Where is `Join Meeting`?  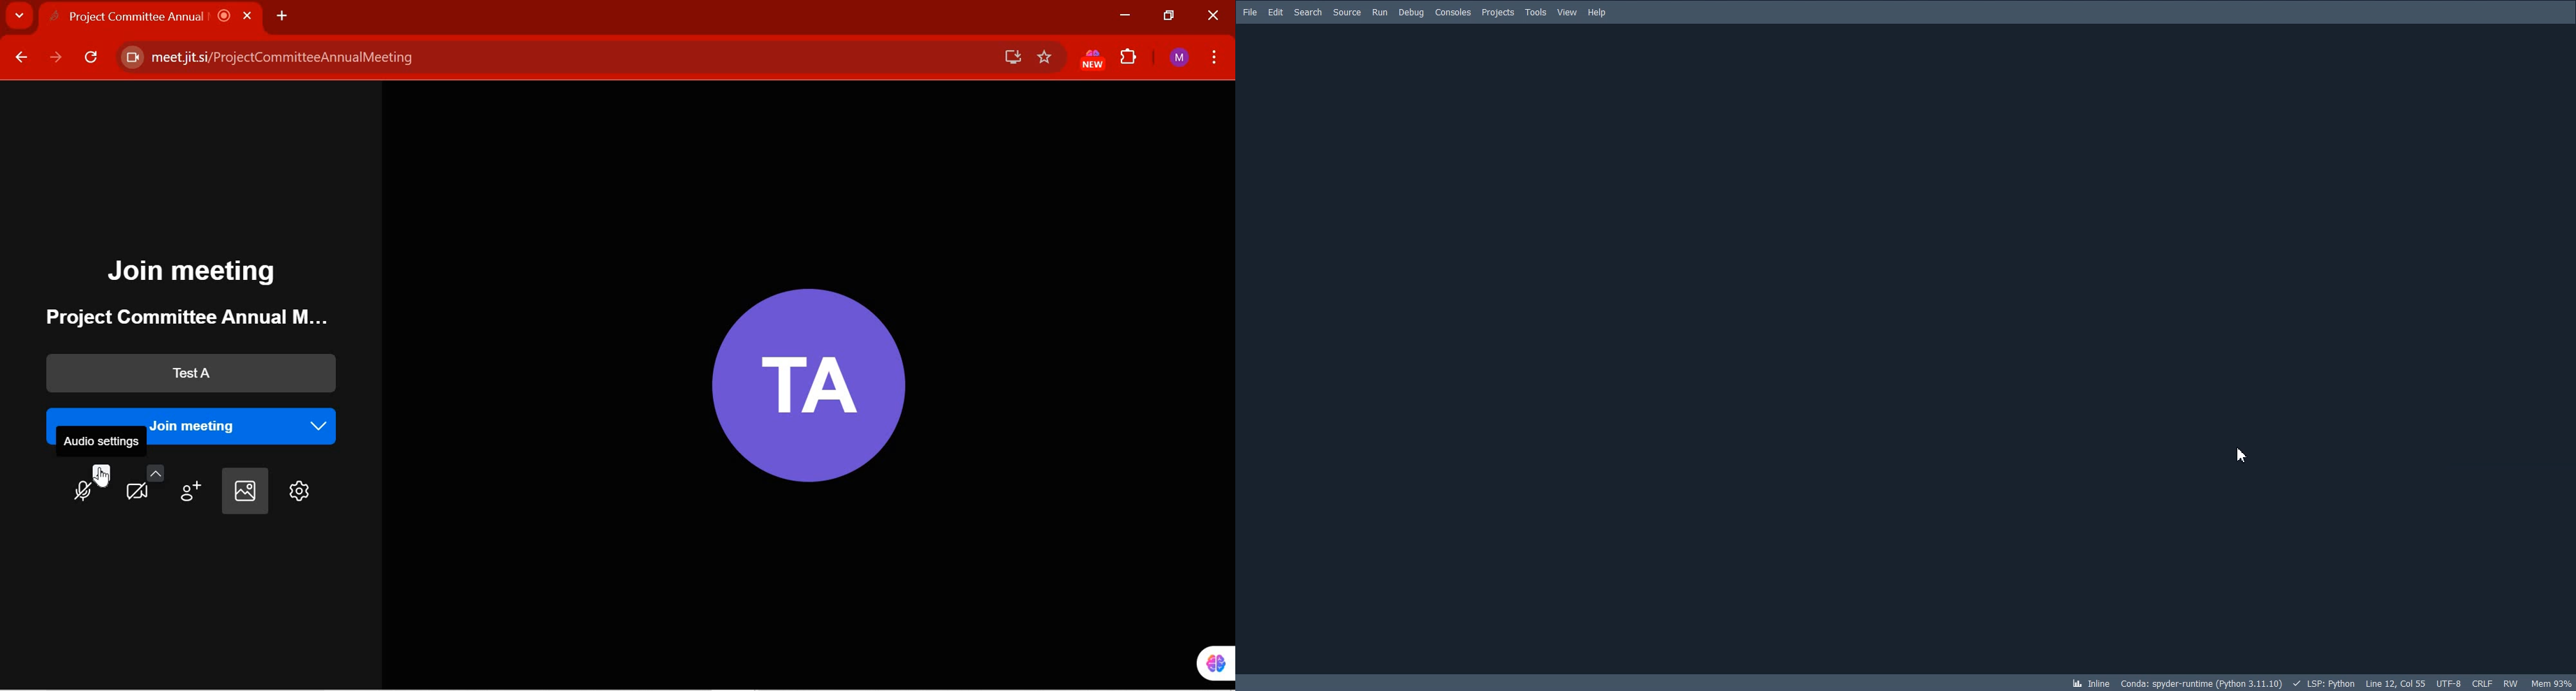 Join Meeting is located at coordinates (196, 272).